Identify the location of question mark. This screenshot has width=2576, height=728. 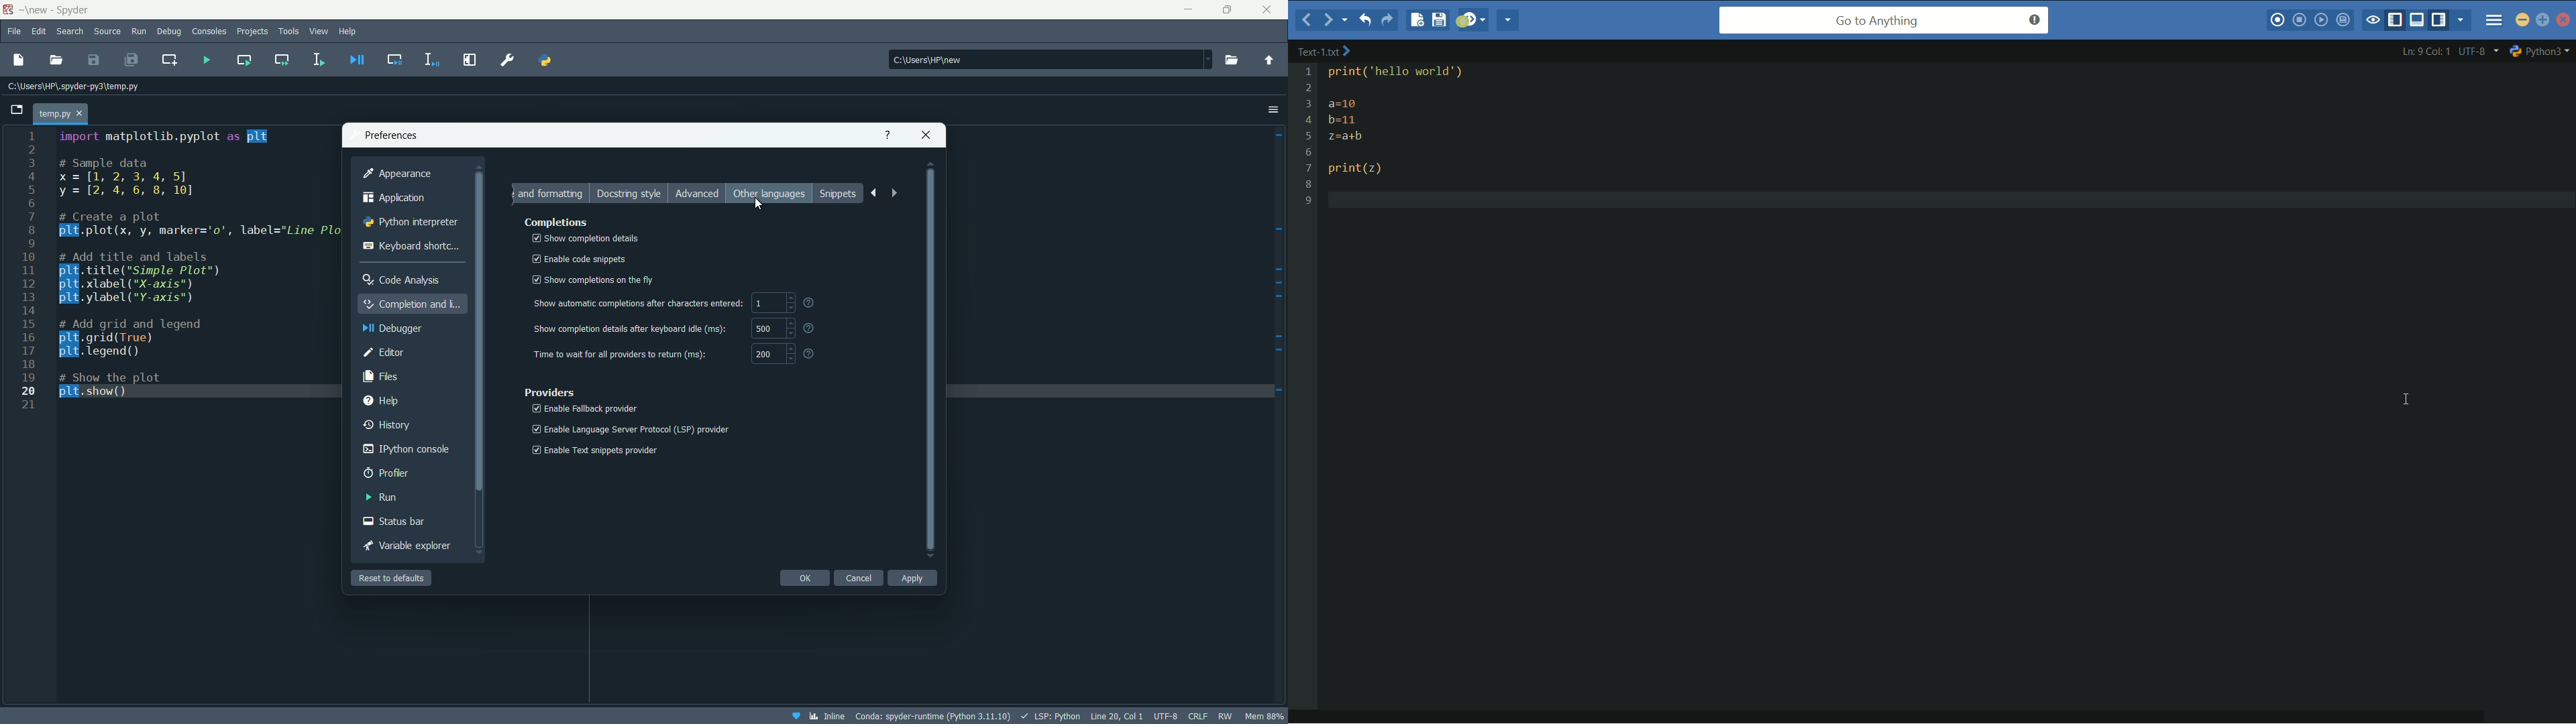
(811, 328).